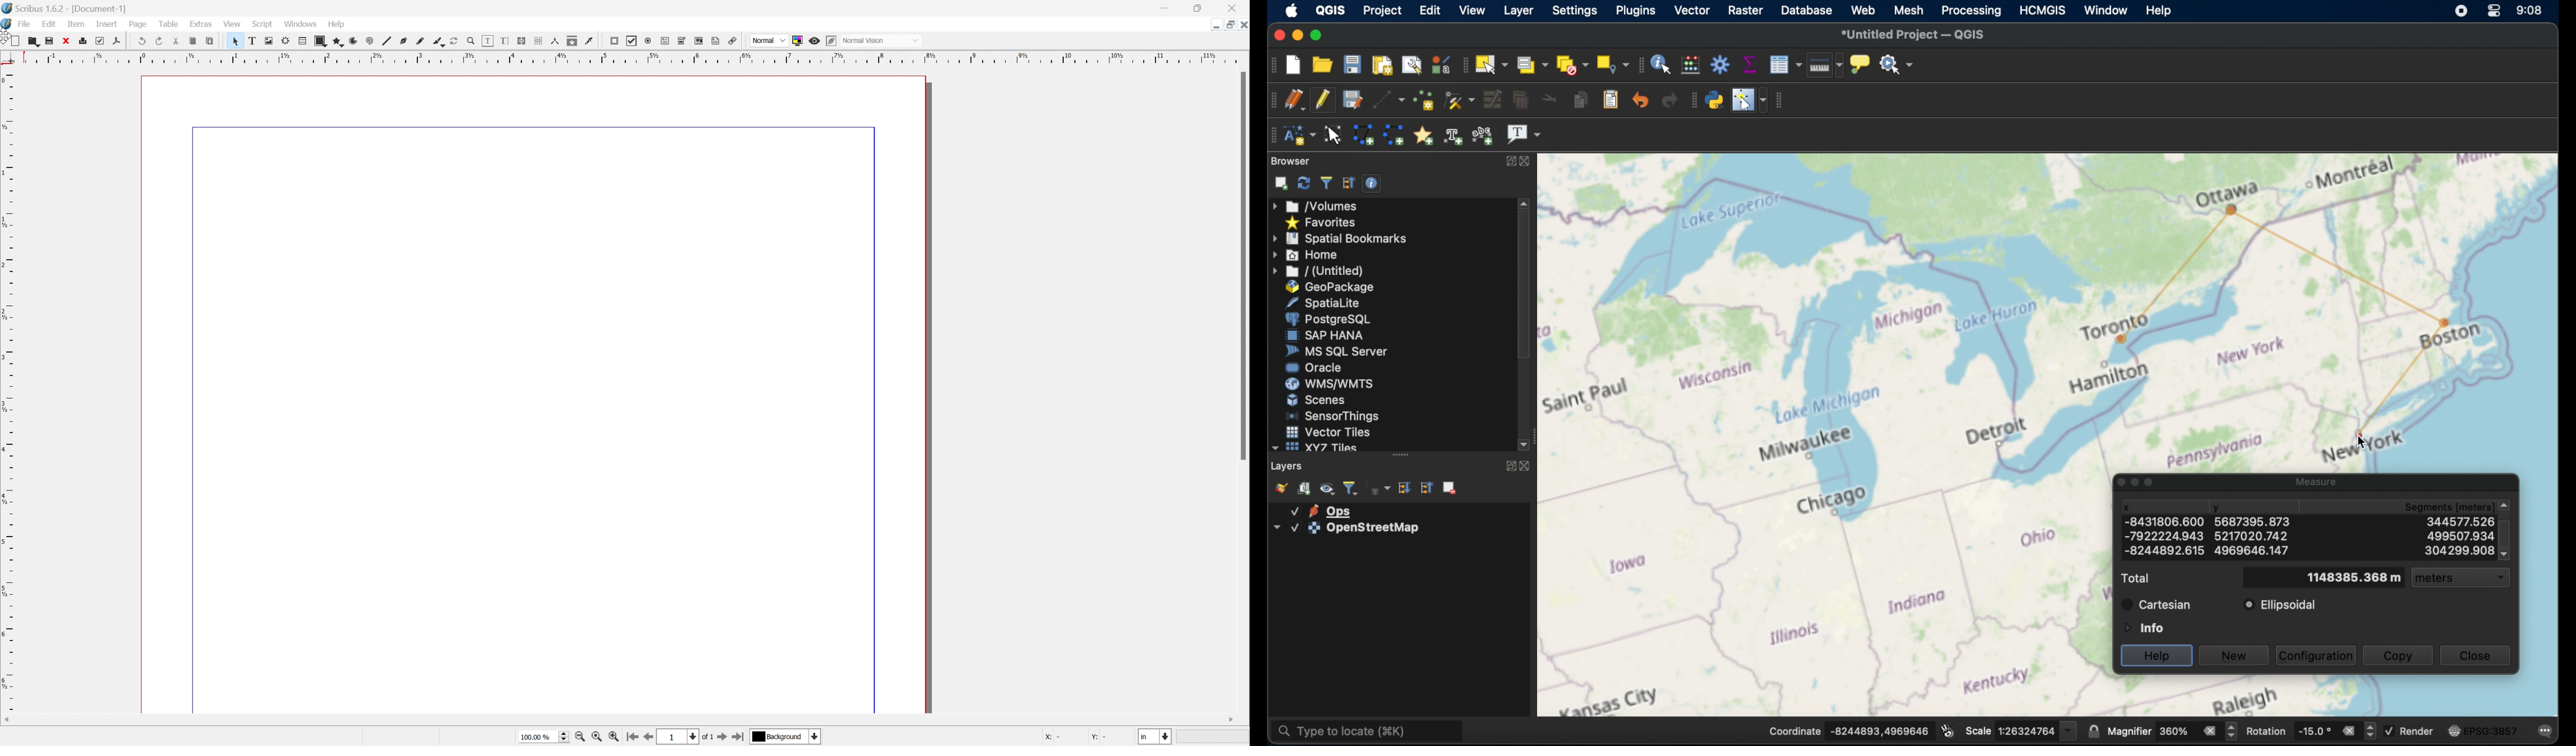  What do you see at coordinates (1199, 7) in the screenshot?
I see `restore down` at bounding box center [1199, 7].